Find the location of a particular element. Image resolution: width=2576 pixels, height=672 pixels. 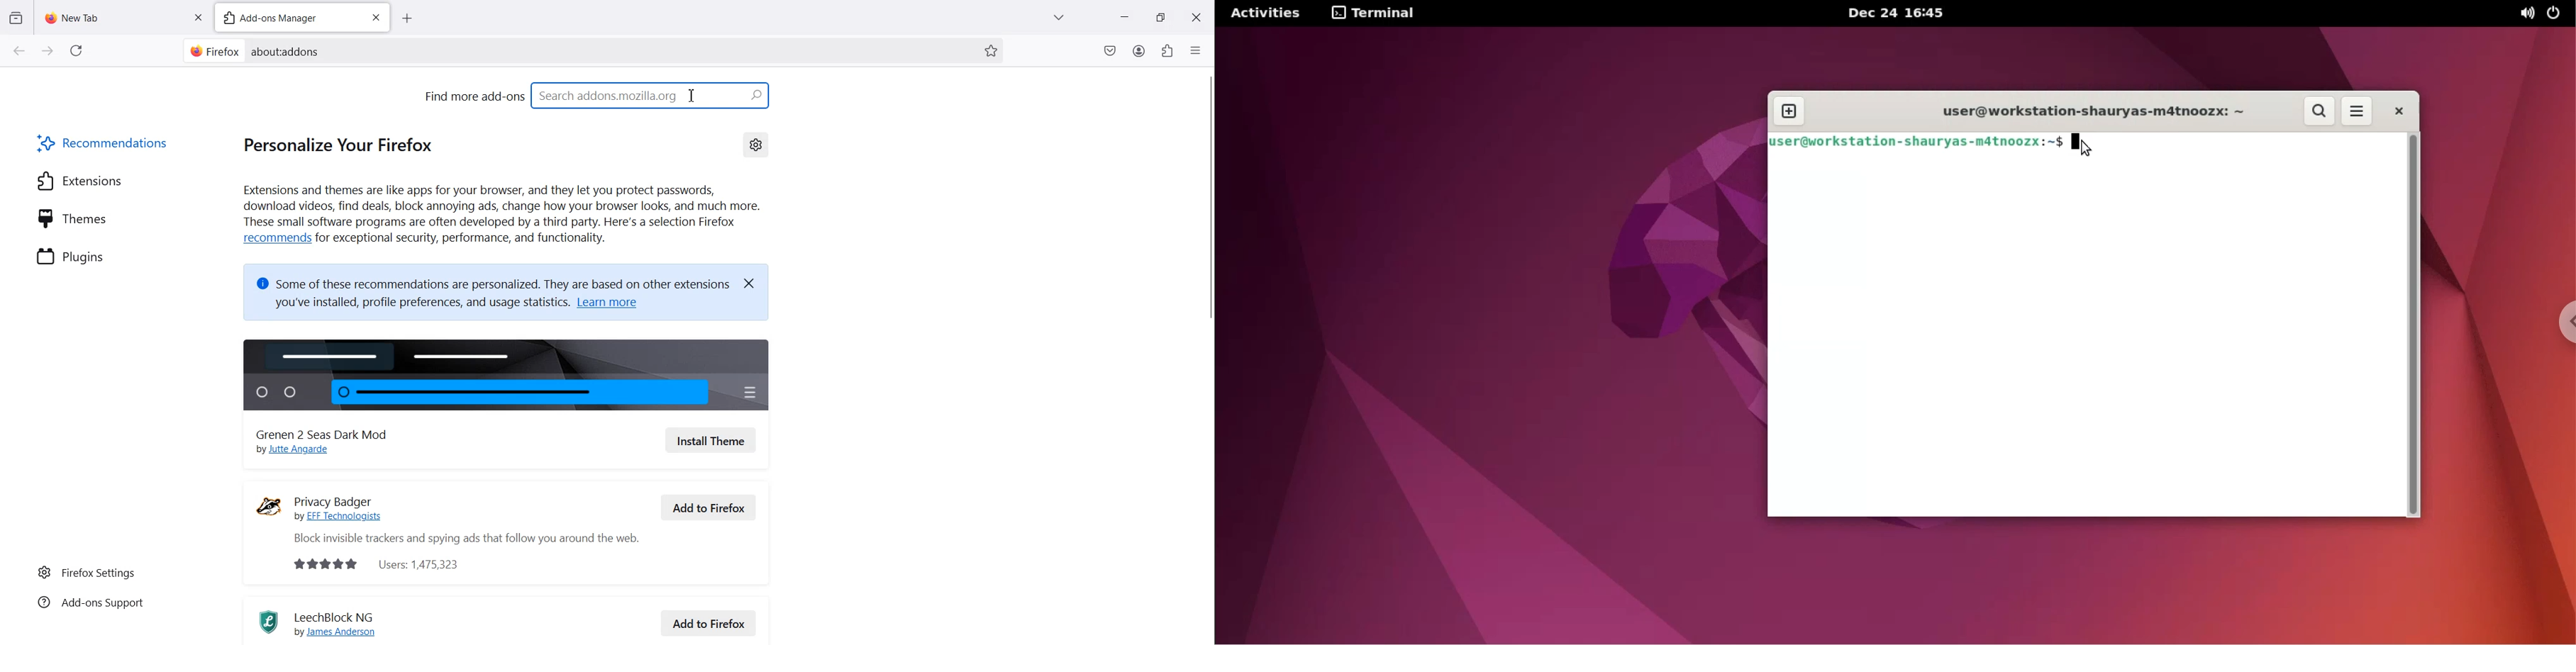

Image is located at coordinates (509, 372).